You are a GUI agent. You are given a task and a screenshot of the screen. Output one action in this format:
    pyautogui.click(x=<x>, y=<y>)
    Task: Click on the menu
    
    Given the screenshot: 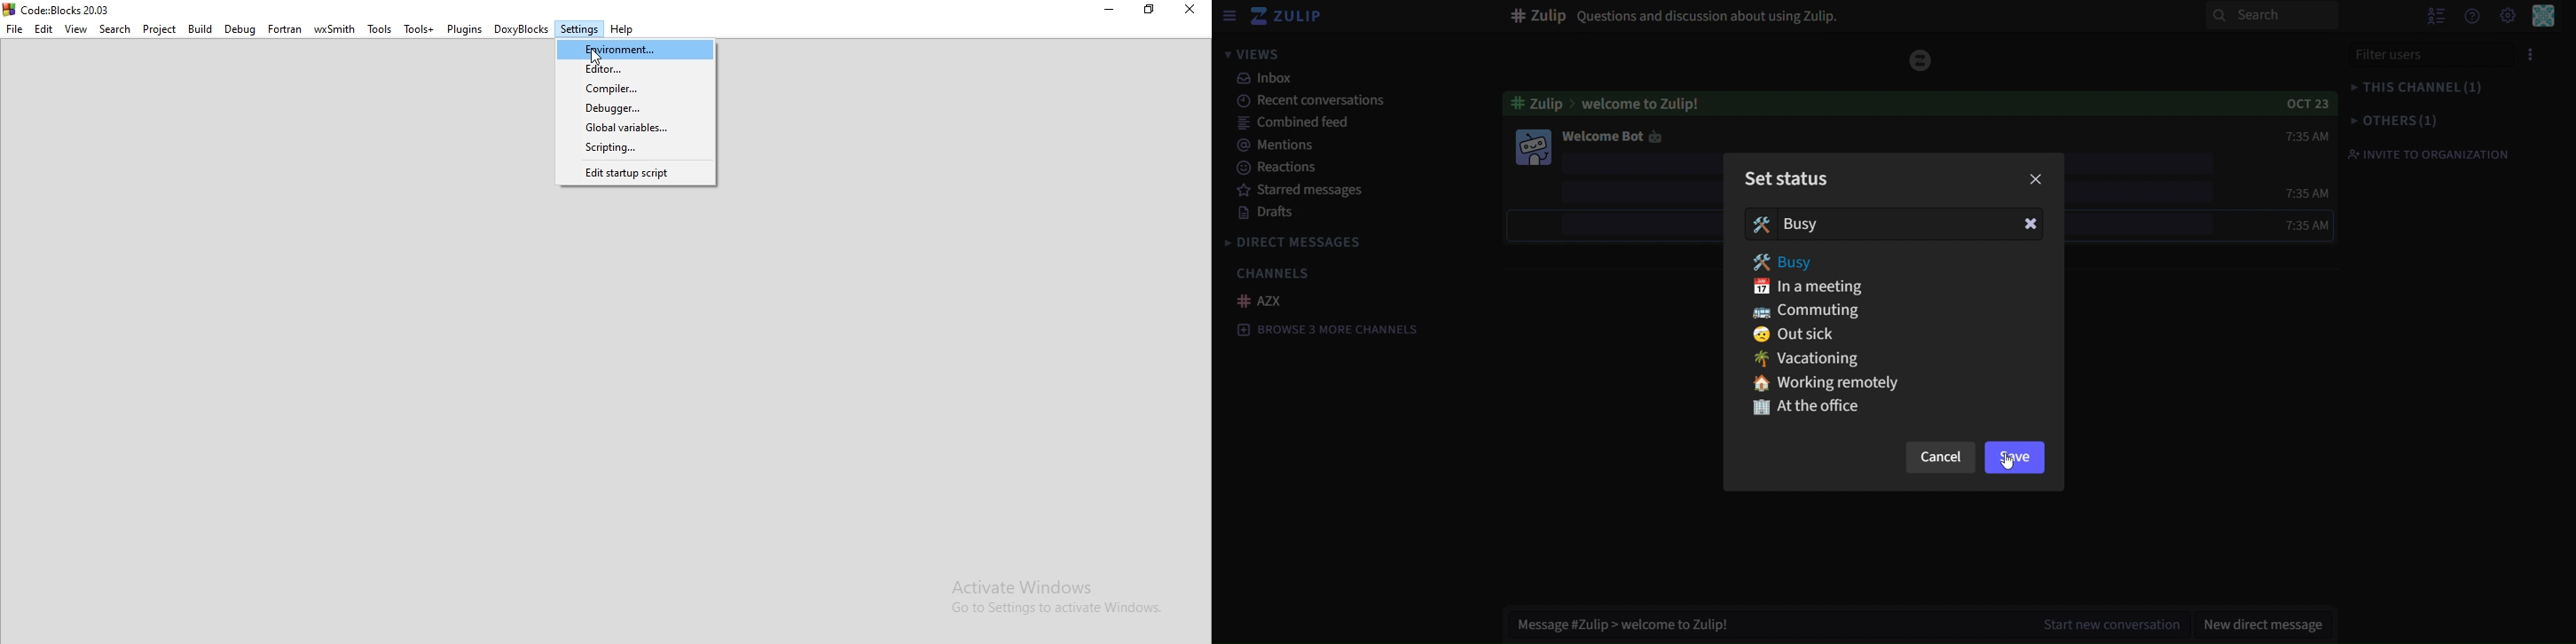 What is the action you would take?
    pyautogui.click(x=2533, y=52)
    